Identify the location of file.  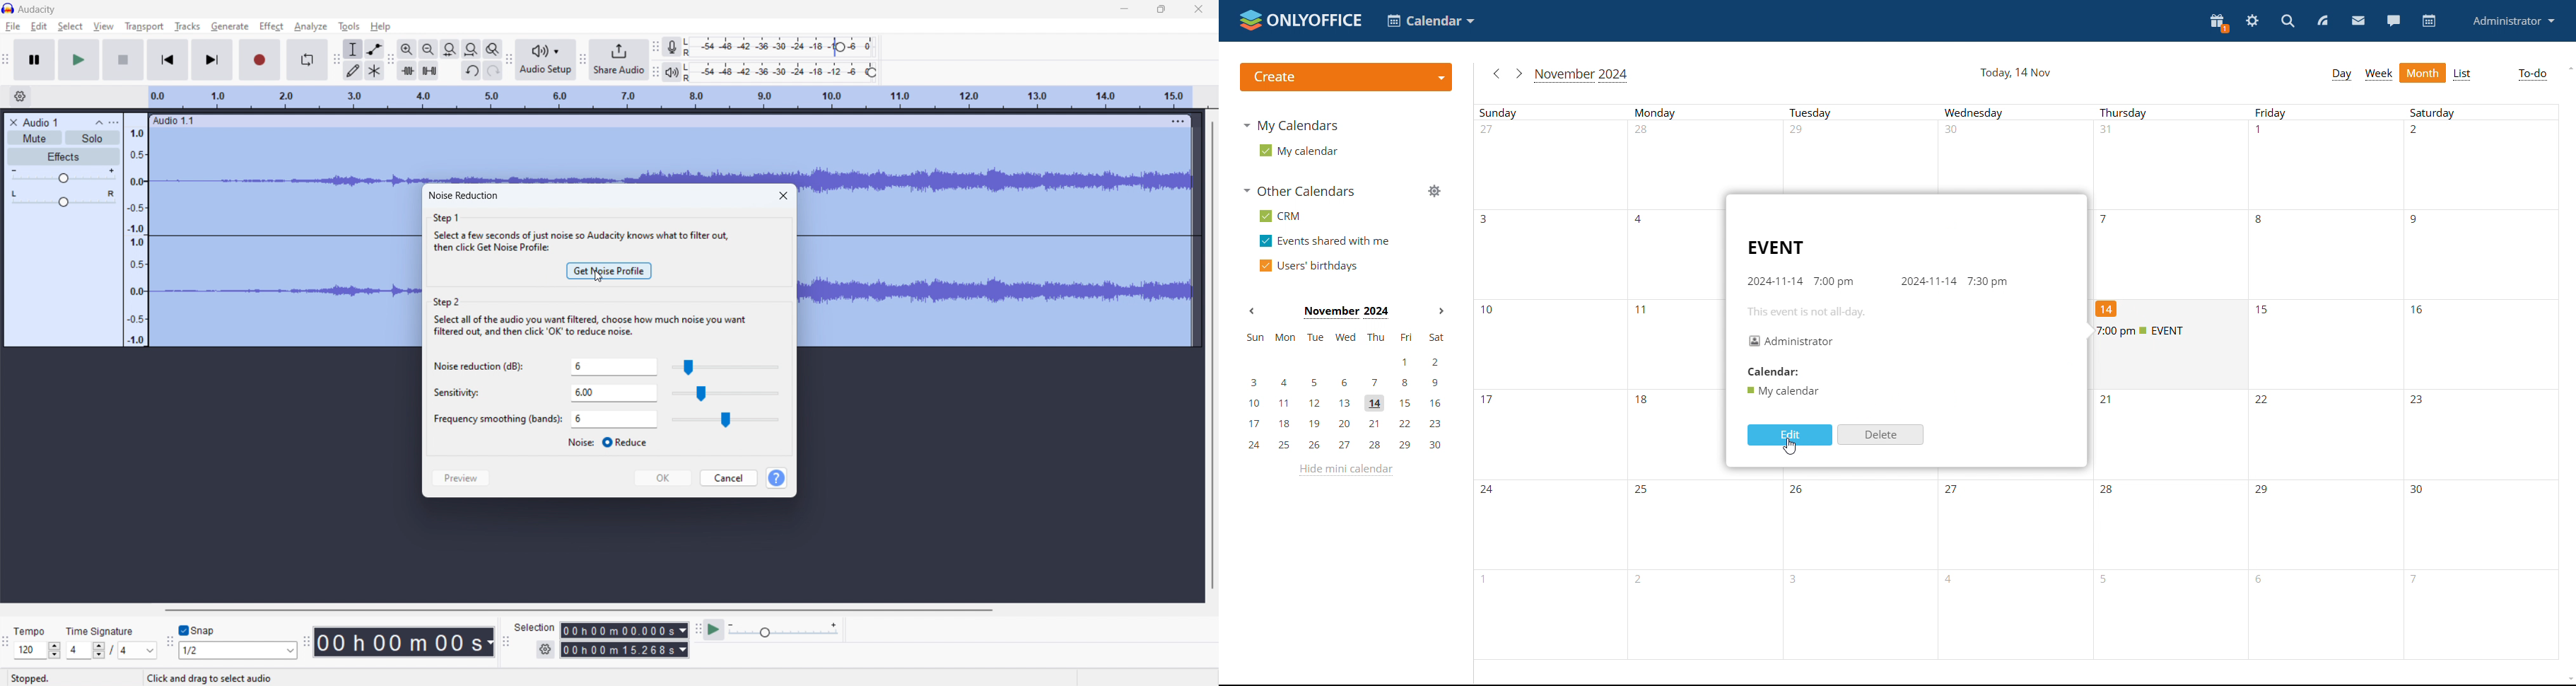
(13, 26).